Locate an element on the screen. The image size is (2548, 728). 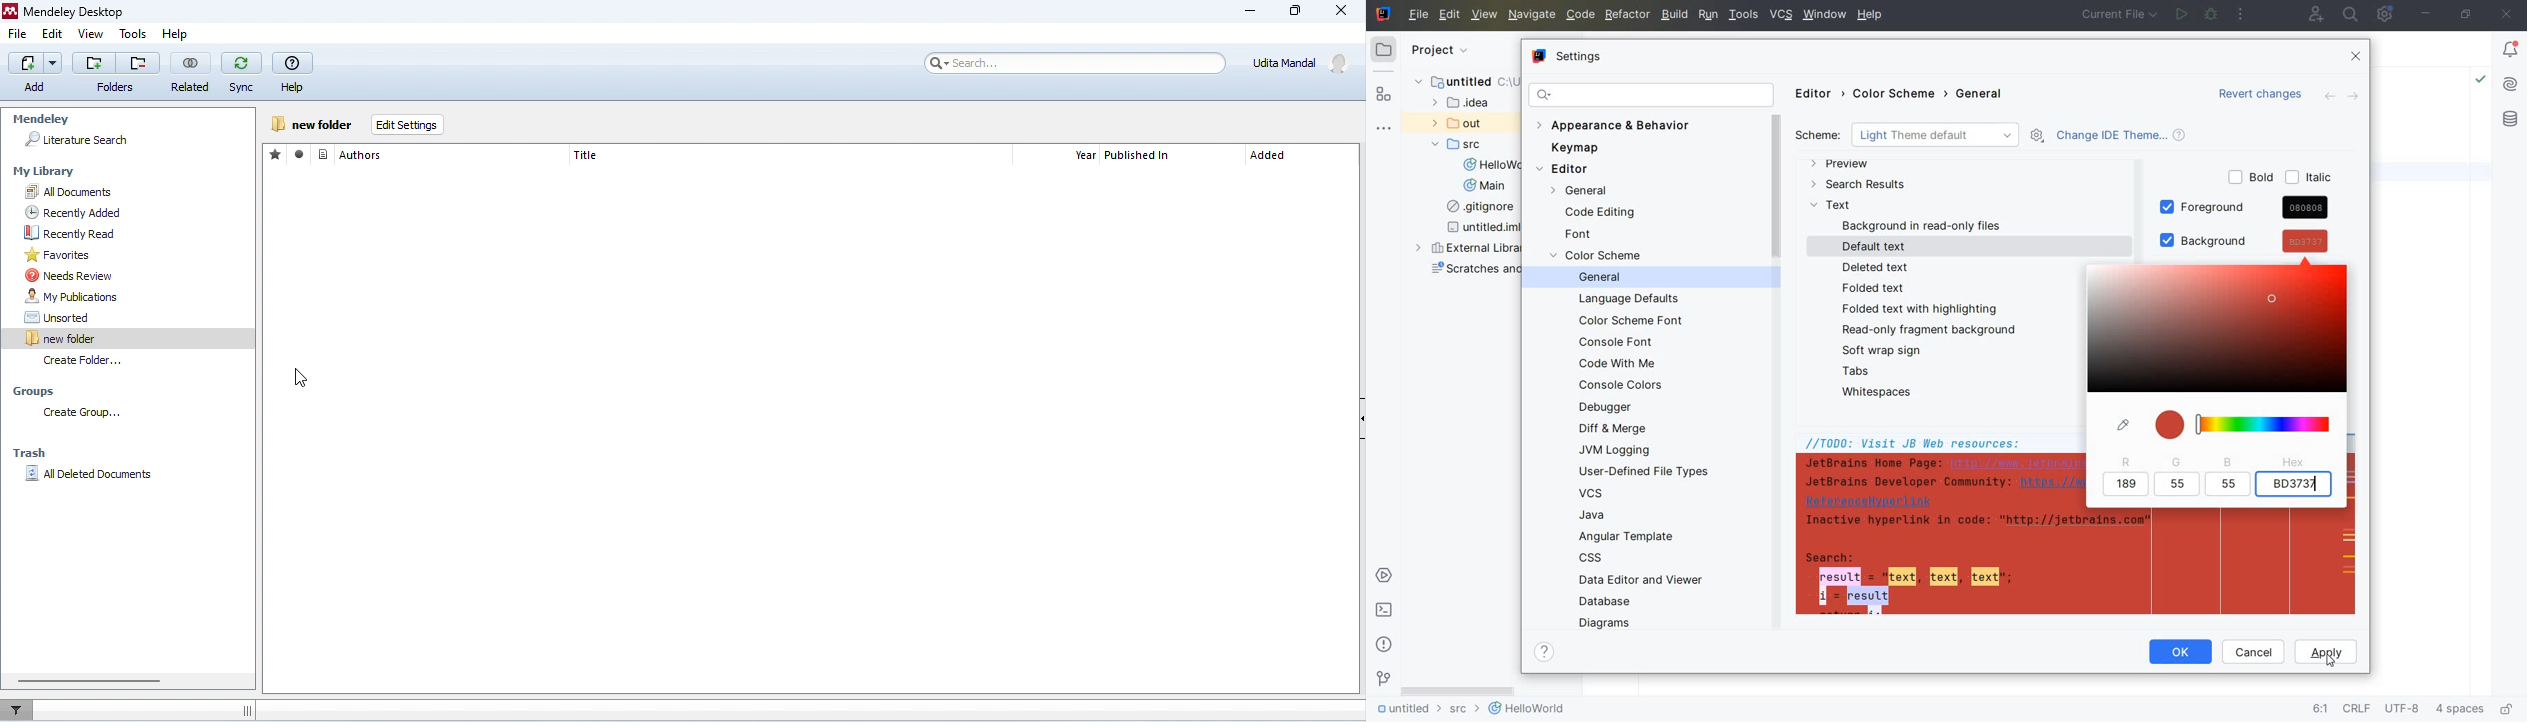
more actions is located at coordinates (2243, 13).